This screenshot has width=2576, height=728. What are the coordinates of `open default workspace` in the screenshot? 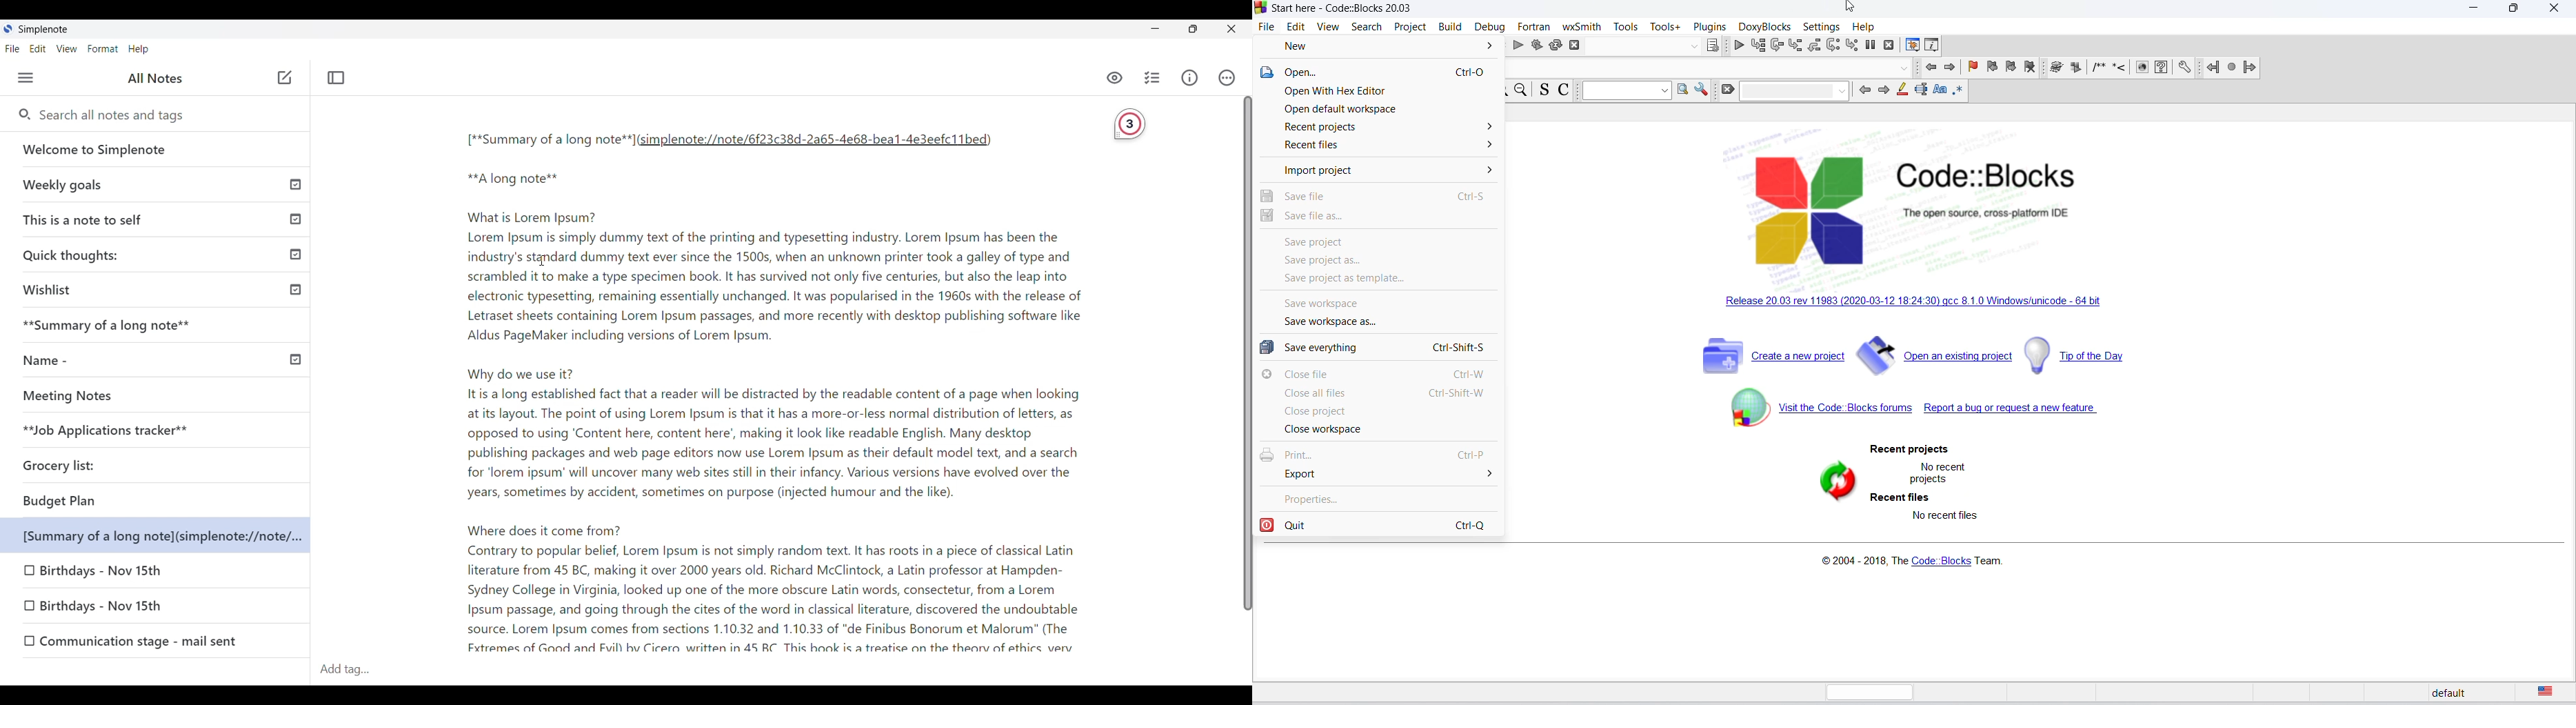 It's located at (1374, 110).